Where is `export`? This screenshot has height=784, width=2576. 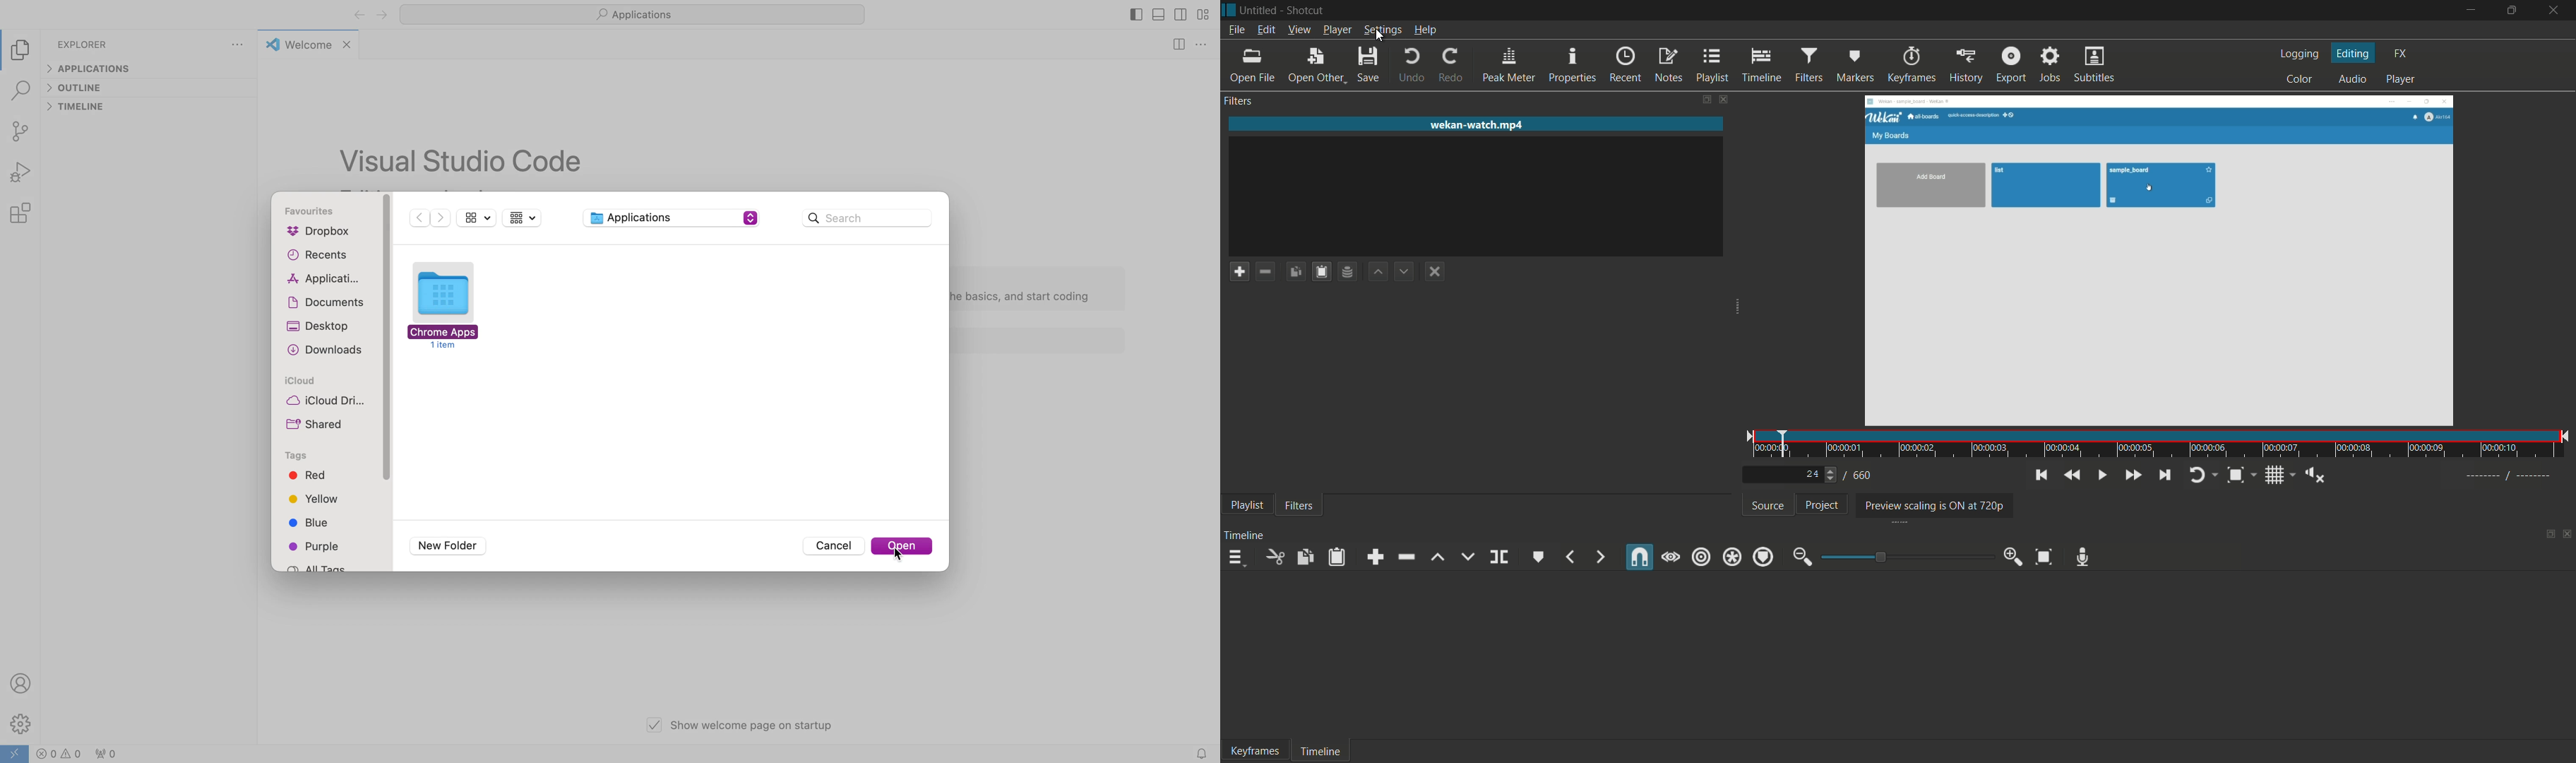
export is located at coordinates (2012, 66).